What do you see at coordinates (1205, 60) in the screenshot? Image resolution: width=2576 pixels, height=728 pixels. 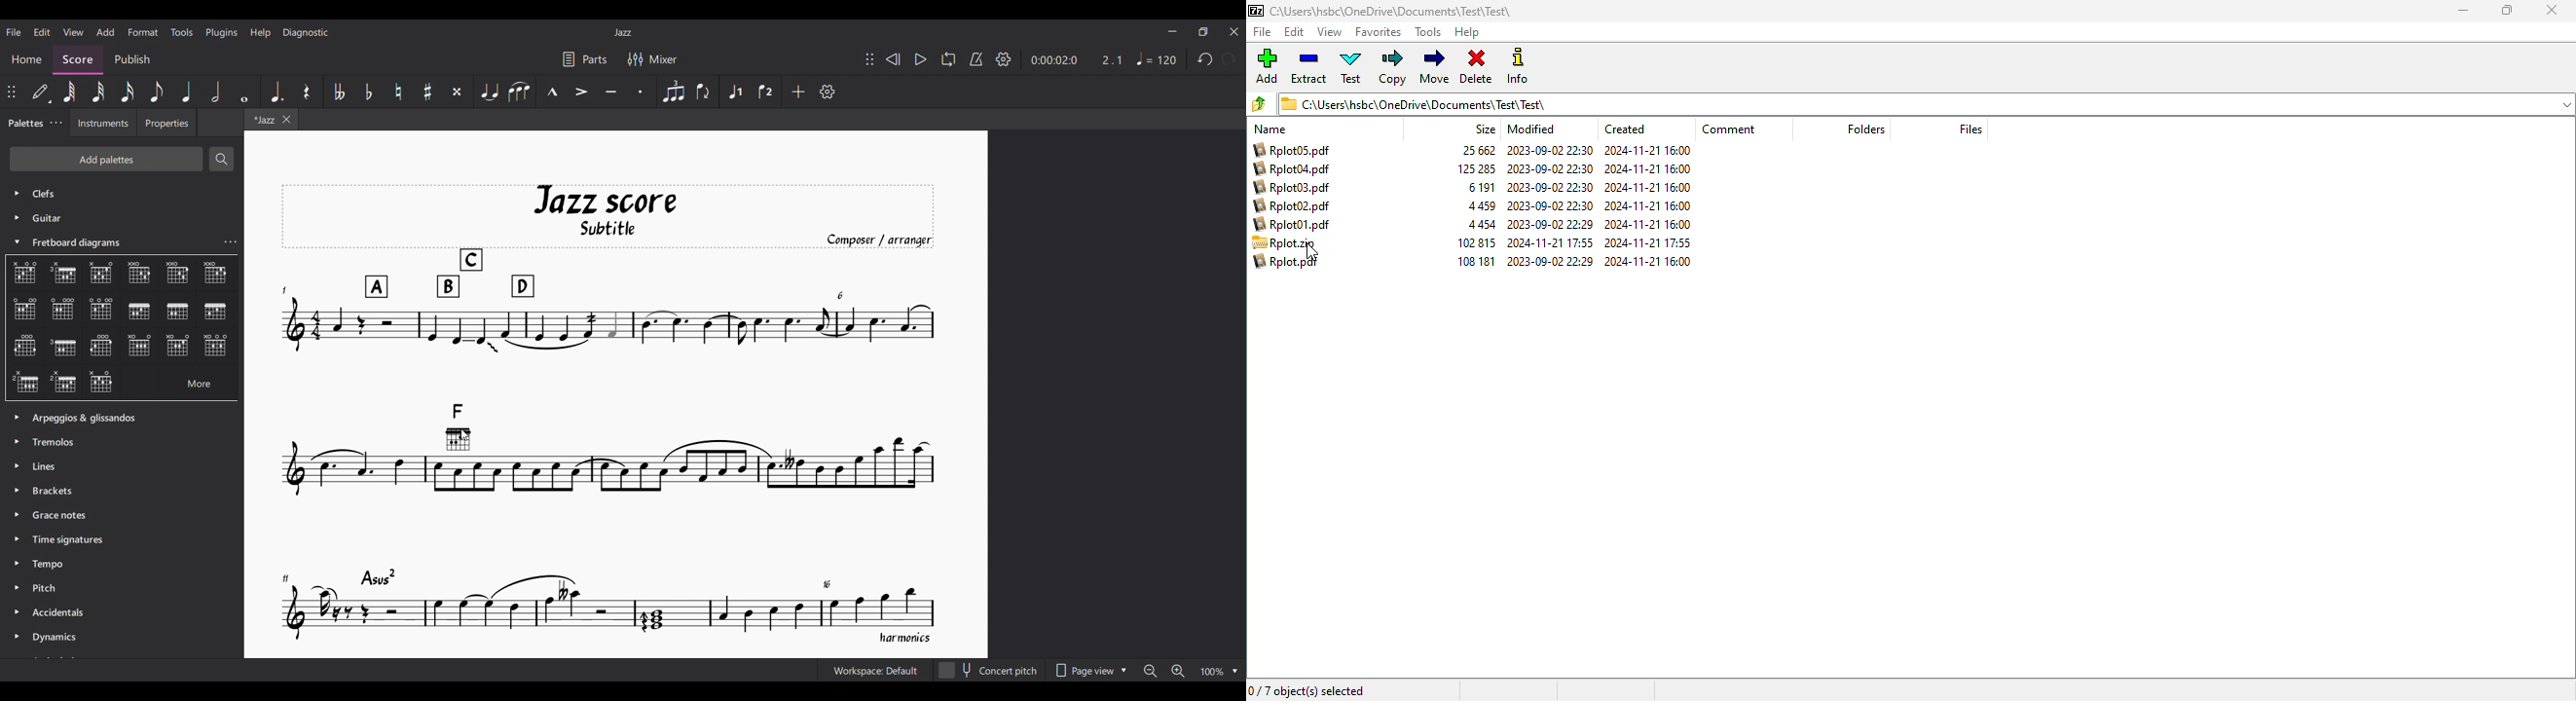 I see `Undo` at bounding box center [1205, 60].